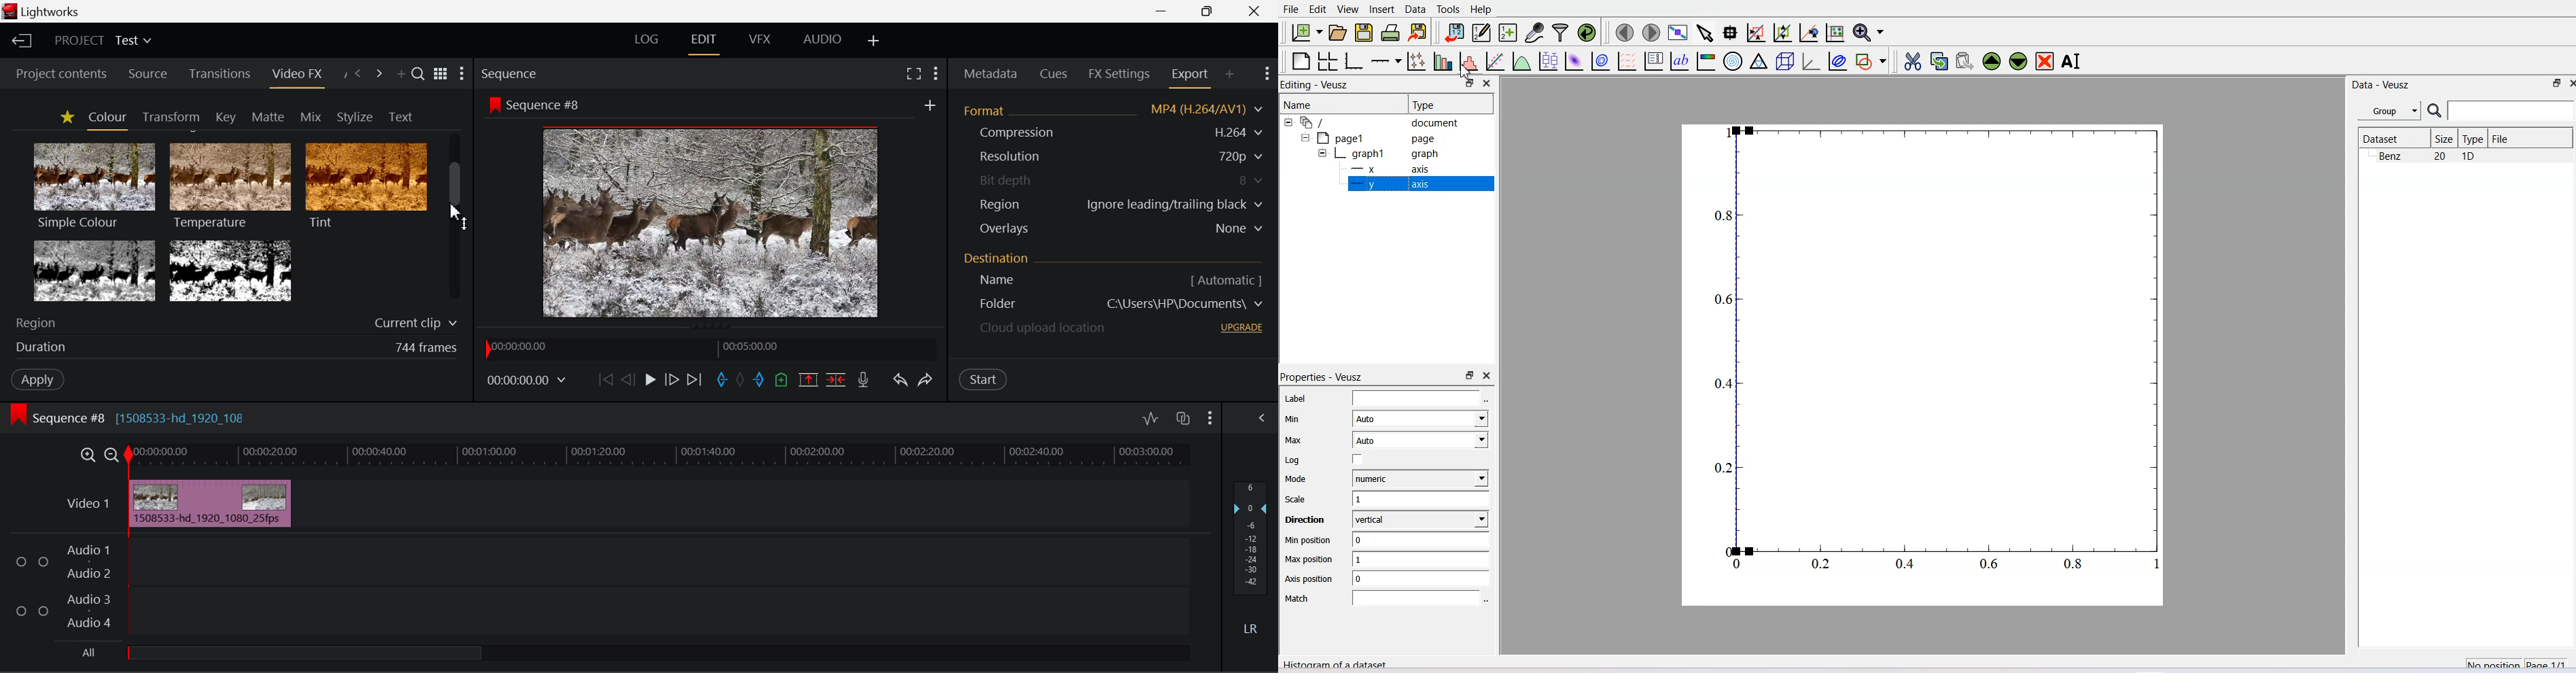 Image resolution: width=2576 pixels, height=700 pixels. I want to click on Histogram of a dataset, so click(1336, 665).